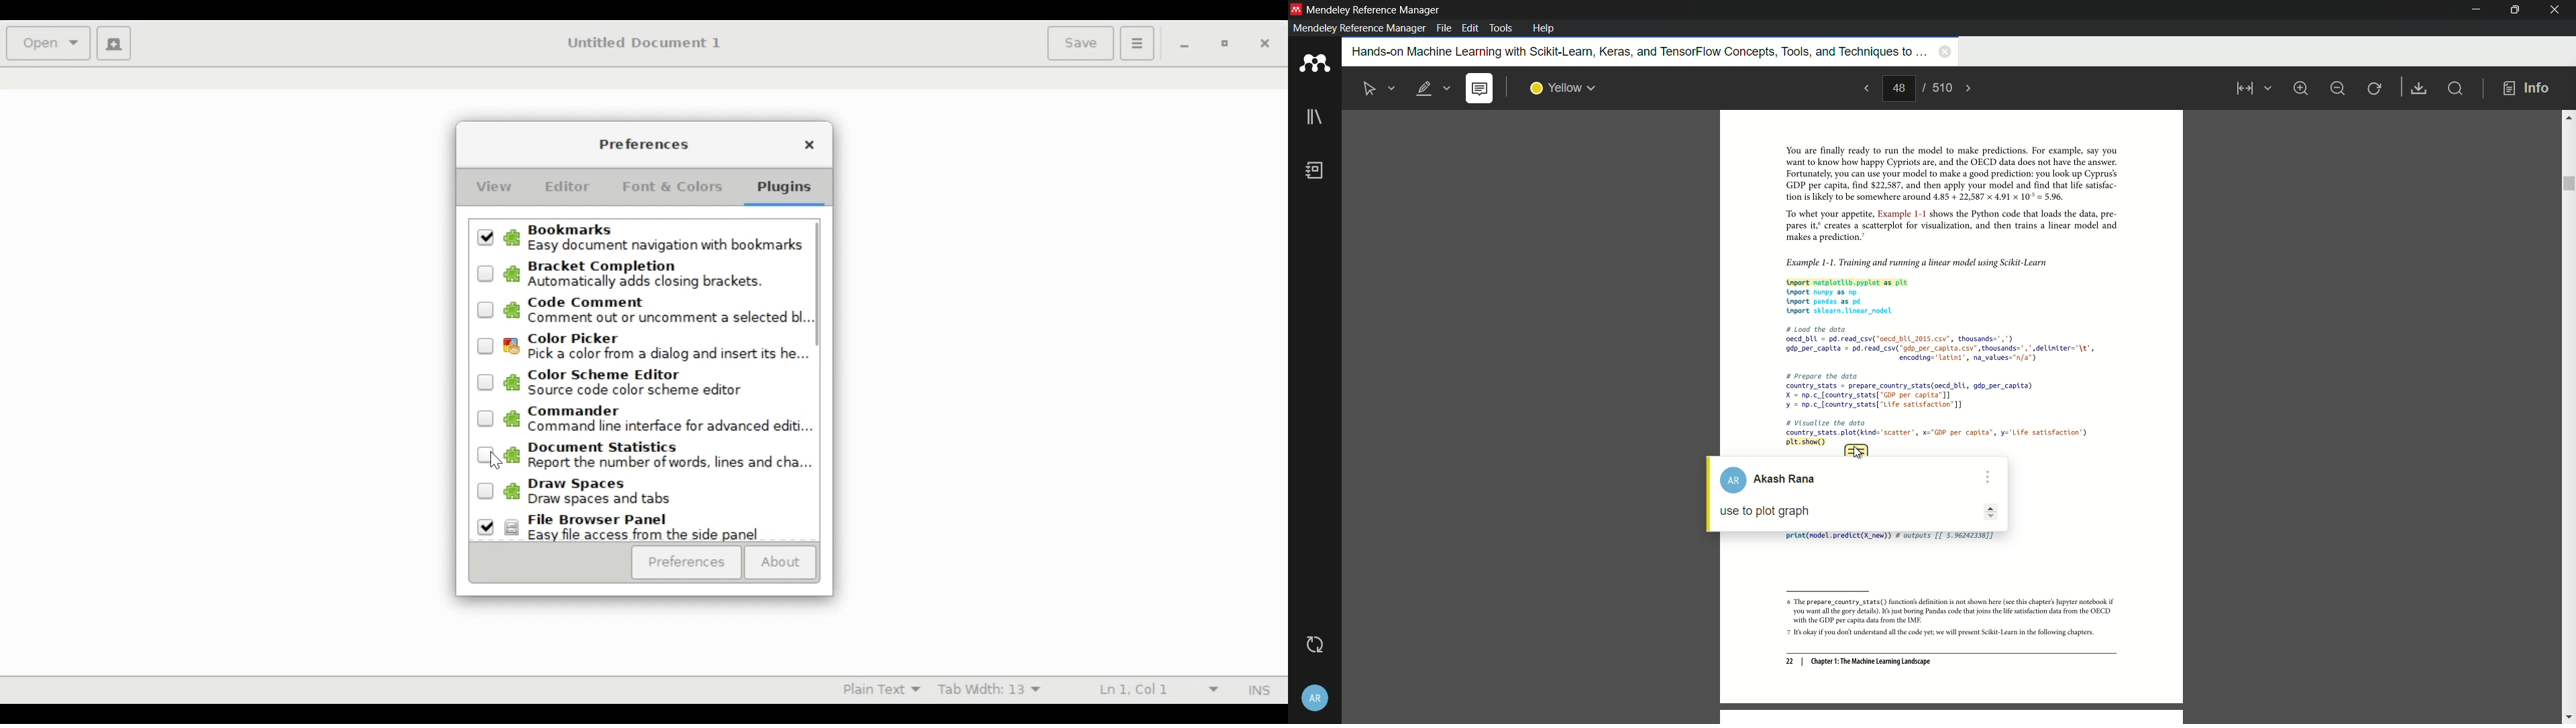 Image resolution: width=2576 pixels, height=728 pixels. I want to click on Application menu, so click(1136, 43).